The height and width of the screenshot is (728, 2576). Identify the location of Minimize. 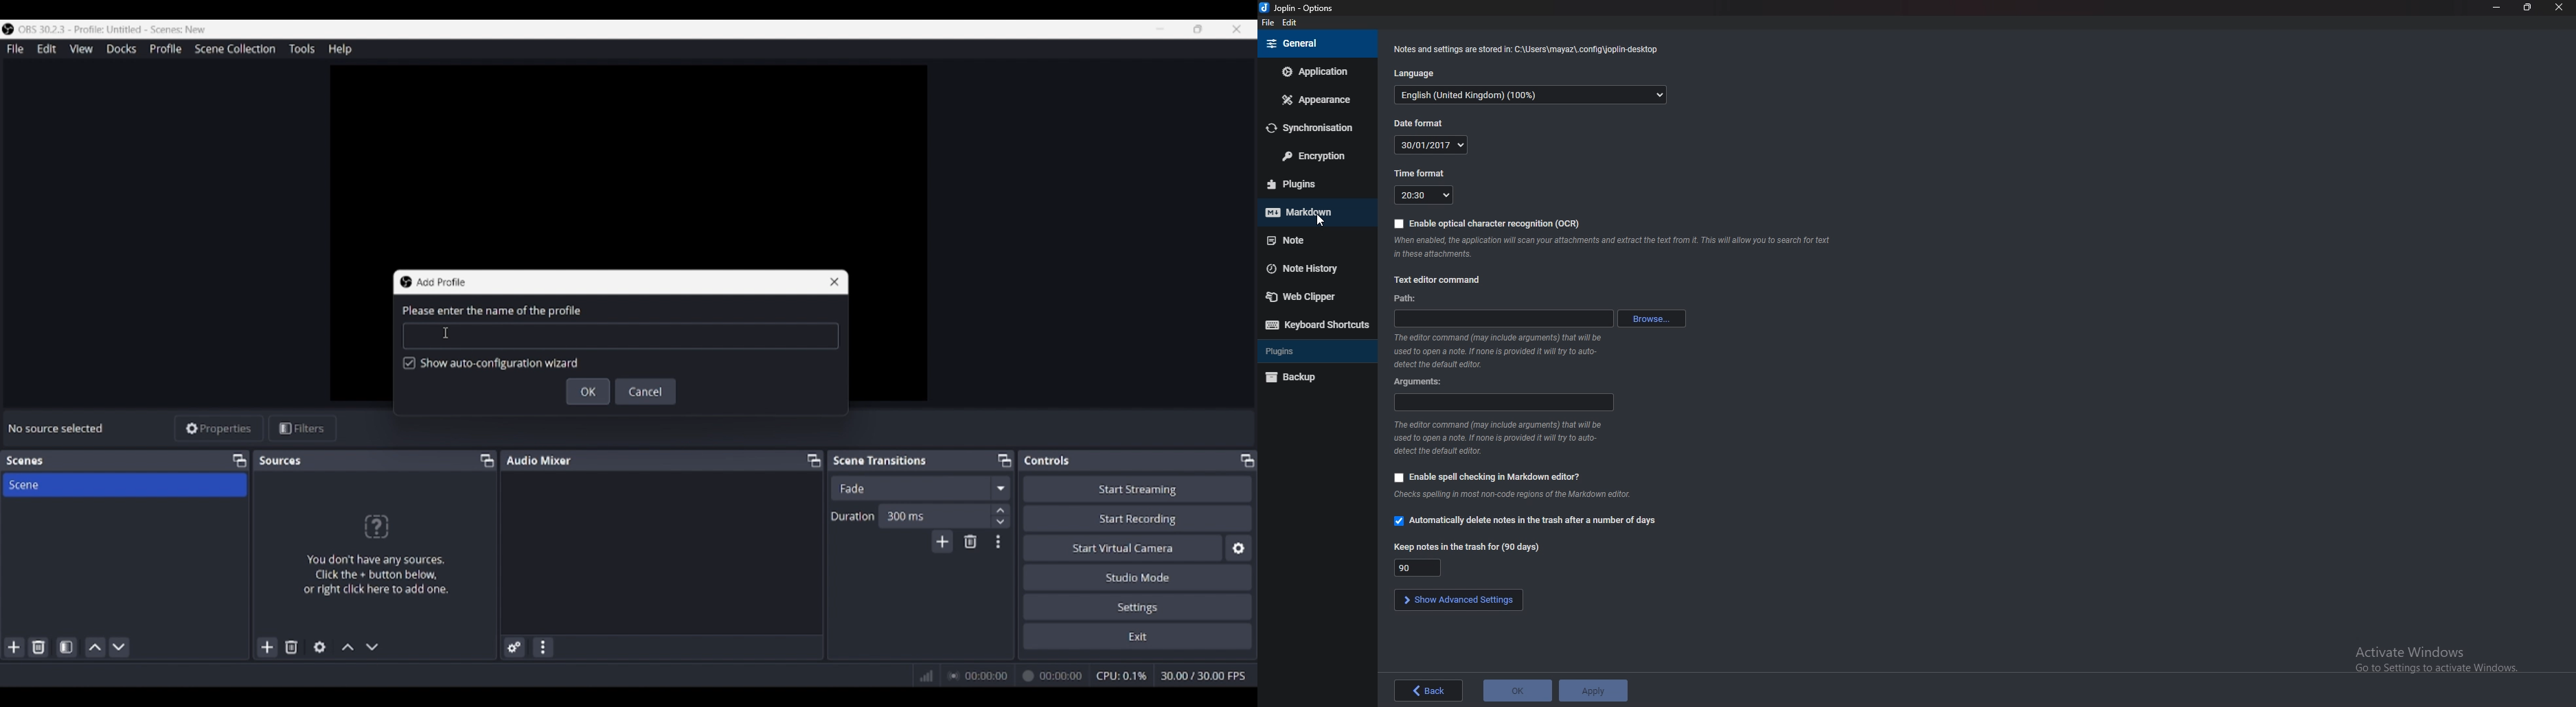
(1160, 29).